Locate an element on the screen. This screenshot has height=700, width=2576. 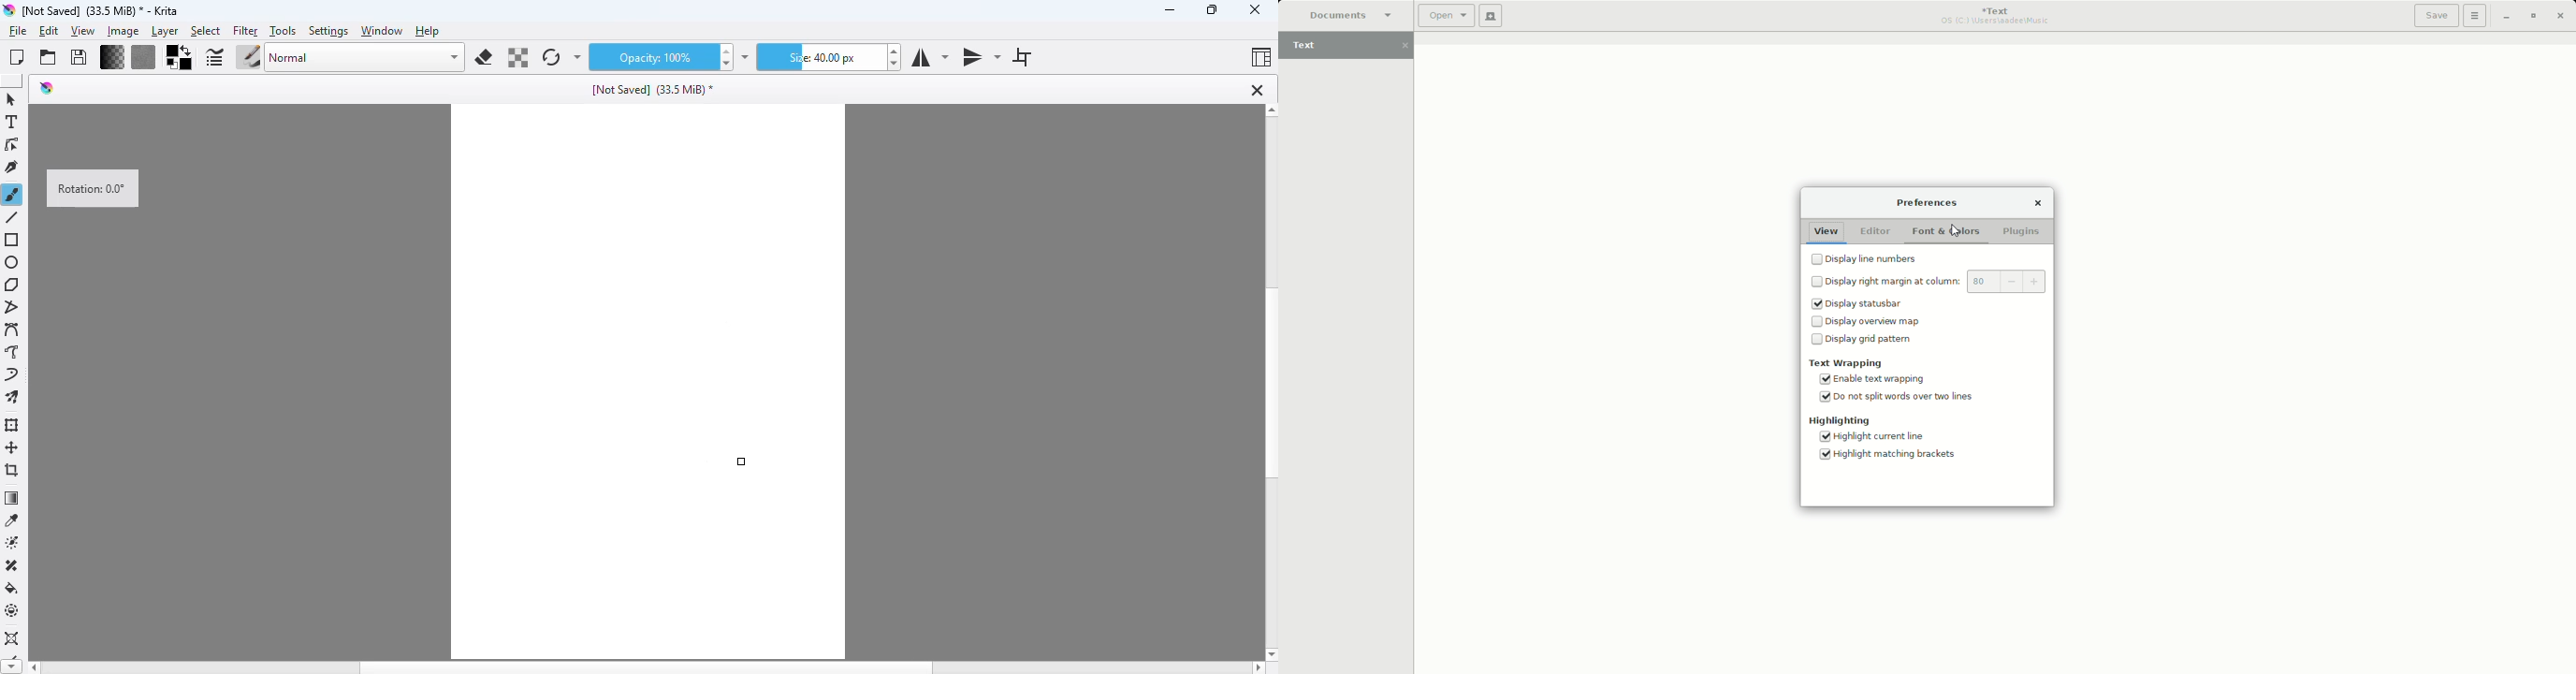
horizontal mirror tool is located at coordinates (928, 57).